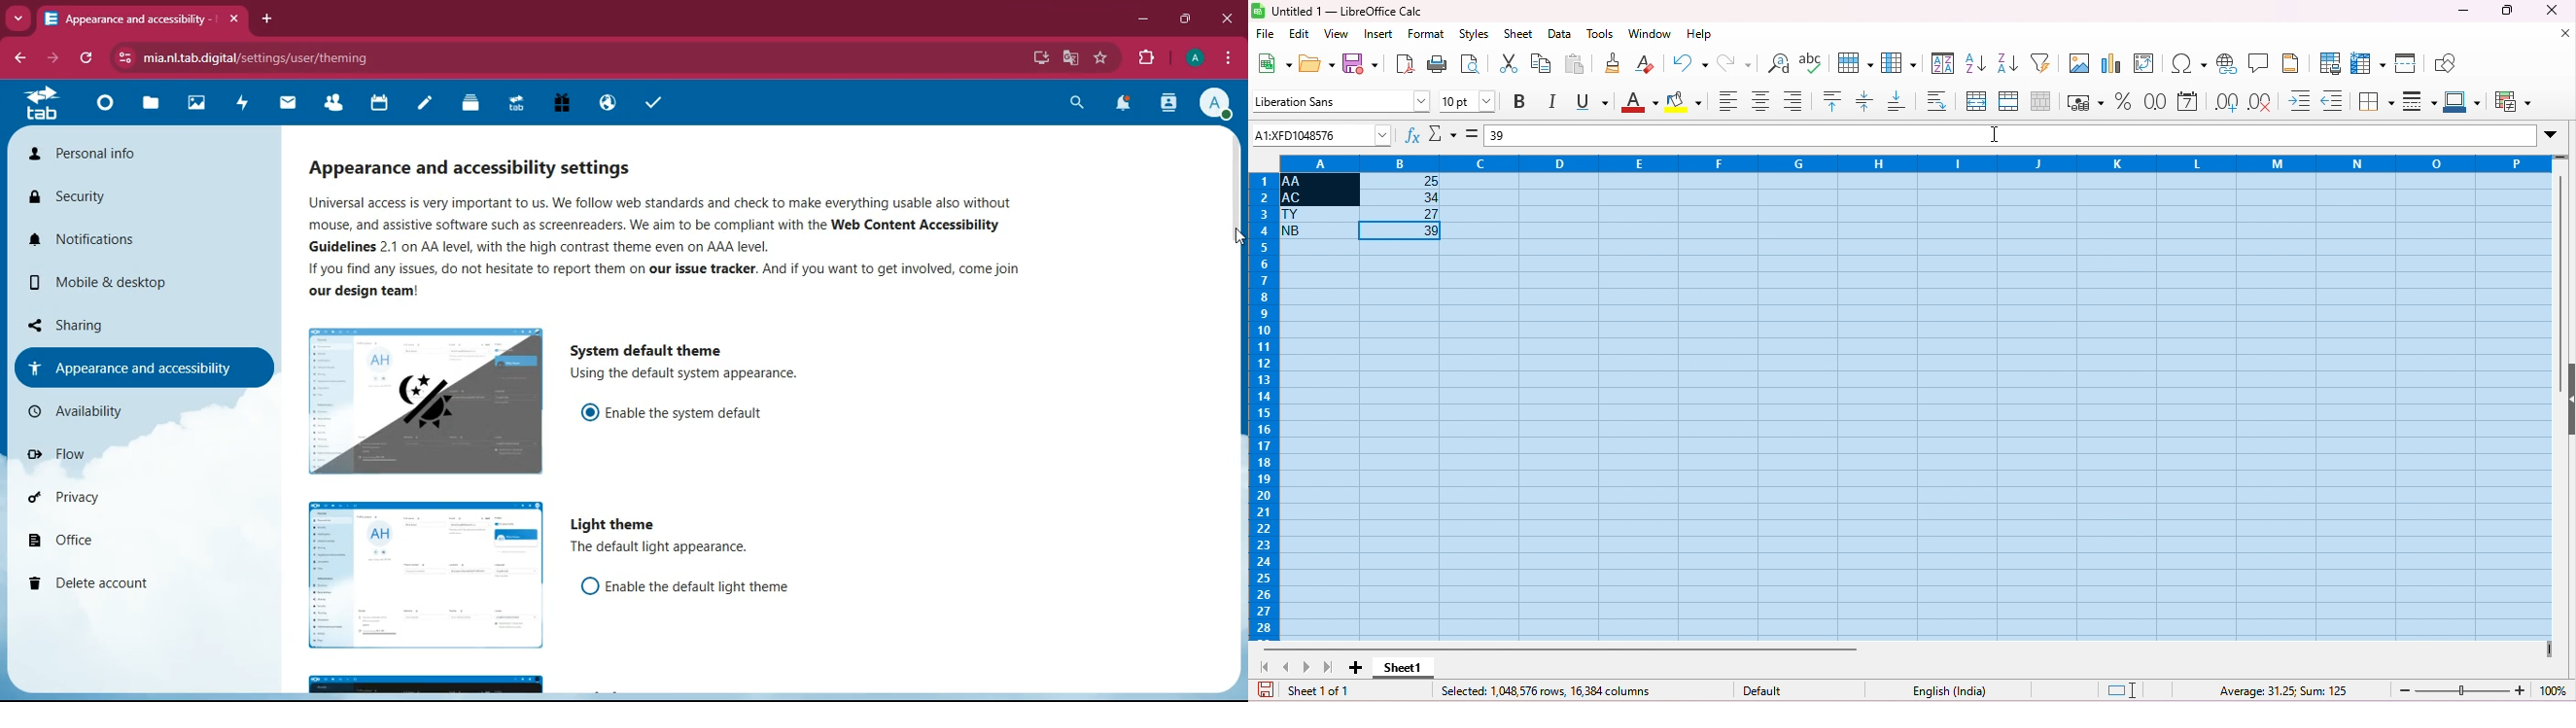  What do you see at coordinates (1427, 35) in the screenshot?
I see `format` at bounding box center [1427, 35].